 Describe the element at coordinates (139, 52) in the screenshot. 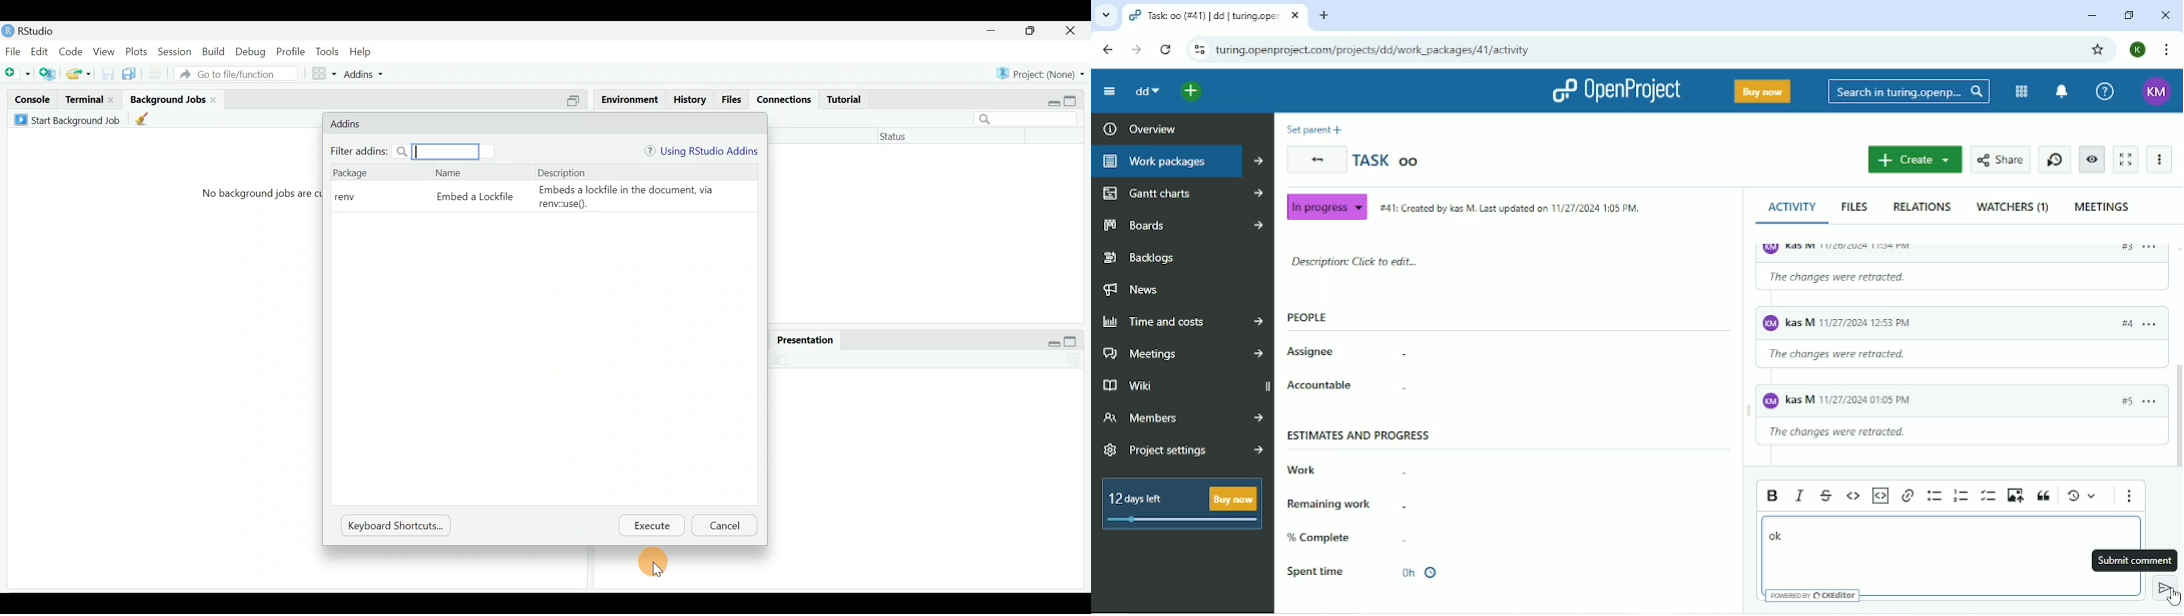

I see `Plots` at that location.